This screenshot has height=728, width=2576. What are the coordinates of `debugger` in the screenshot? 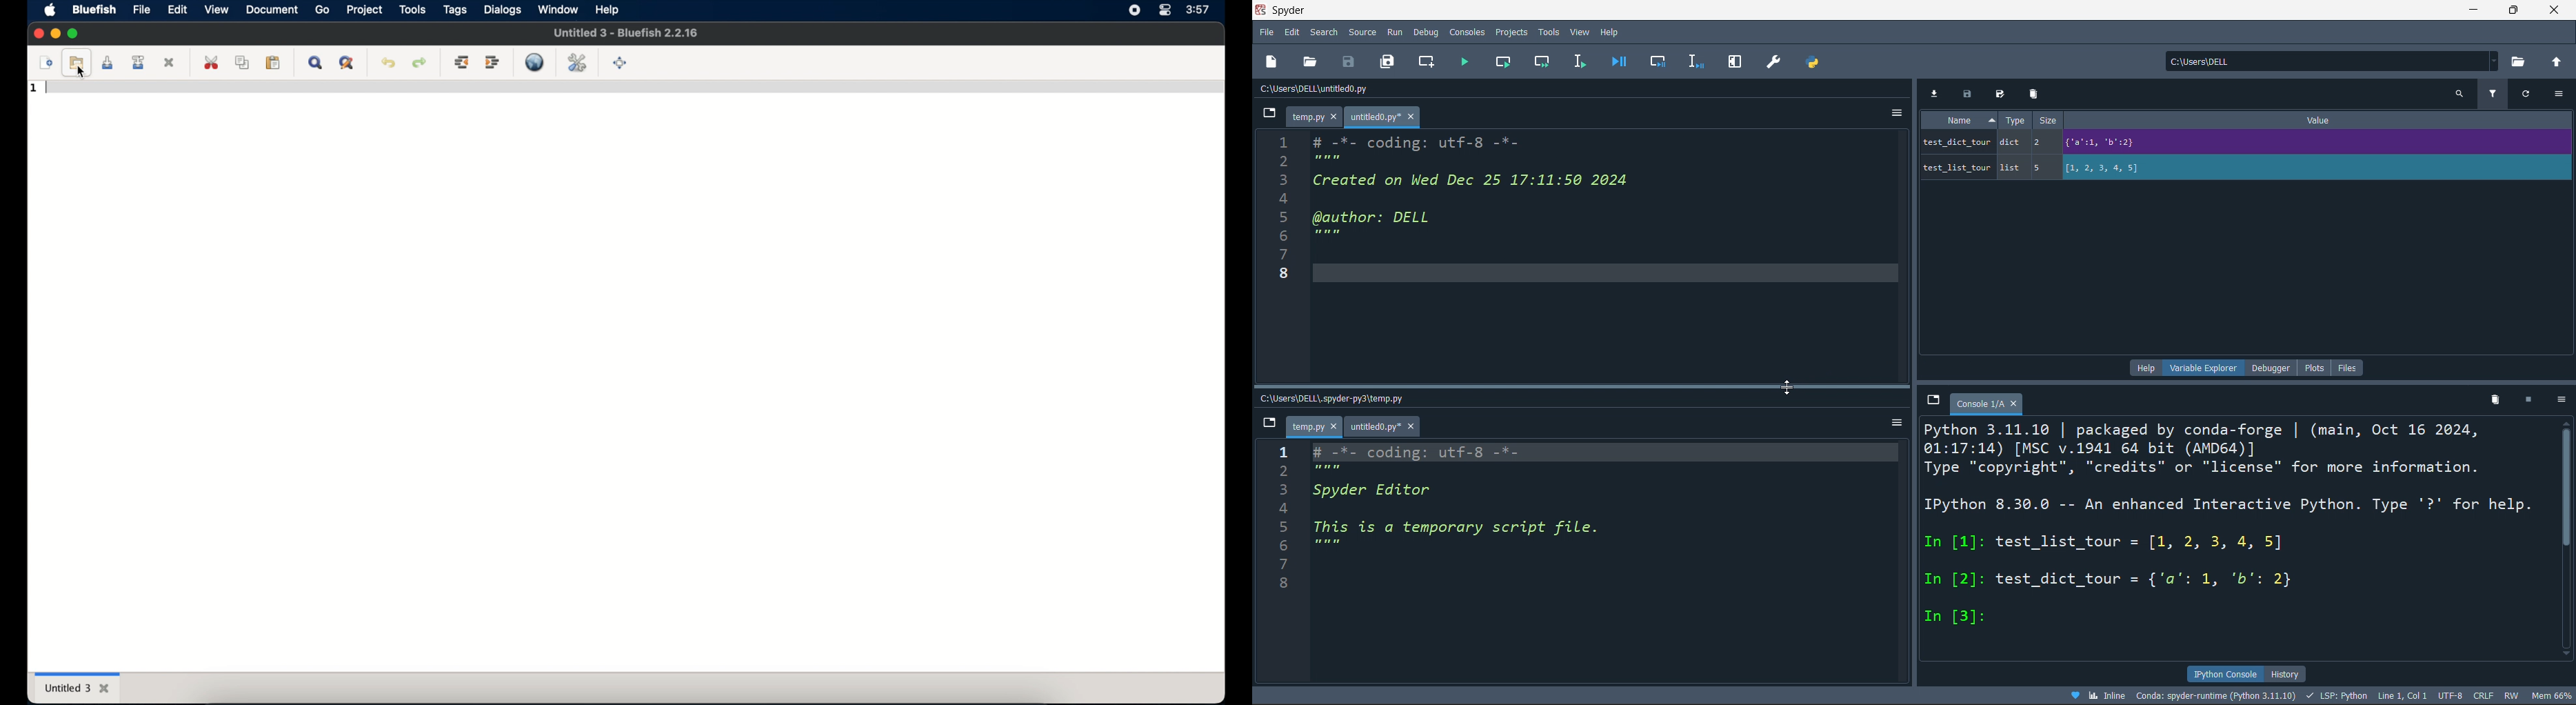 It's located at (2267, 367).